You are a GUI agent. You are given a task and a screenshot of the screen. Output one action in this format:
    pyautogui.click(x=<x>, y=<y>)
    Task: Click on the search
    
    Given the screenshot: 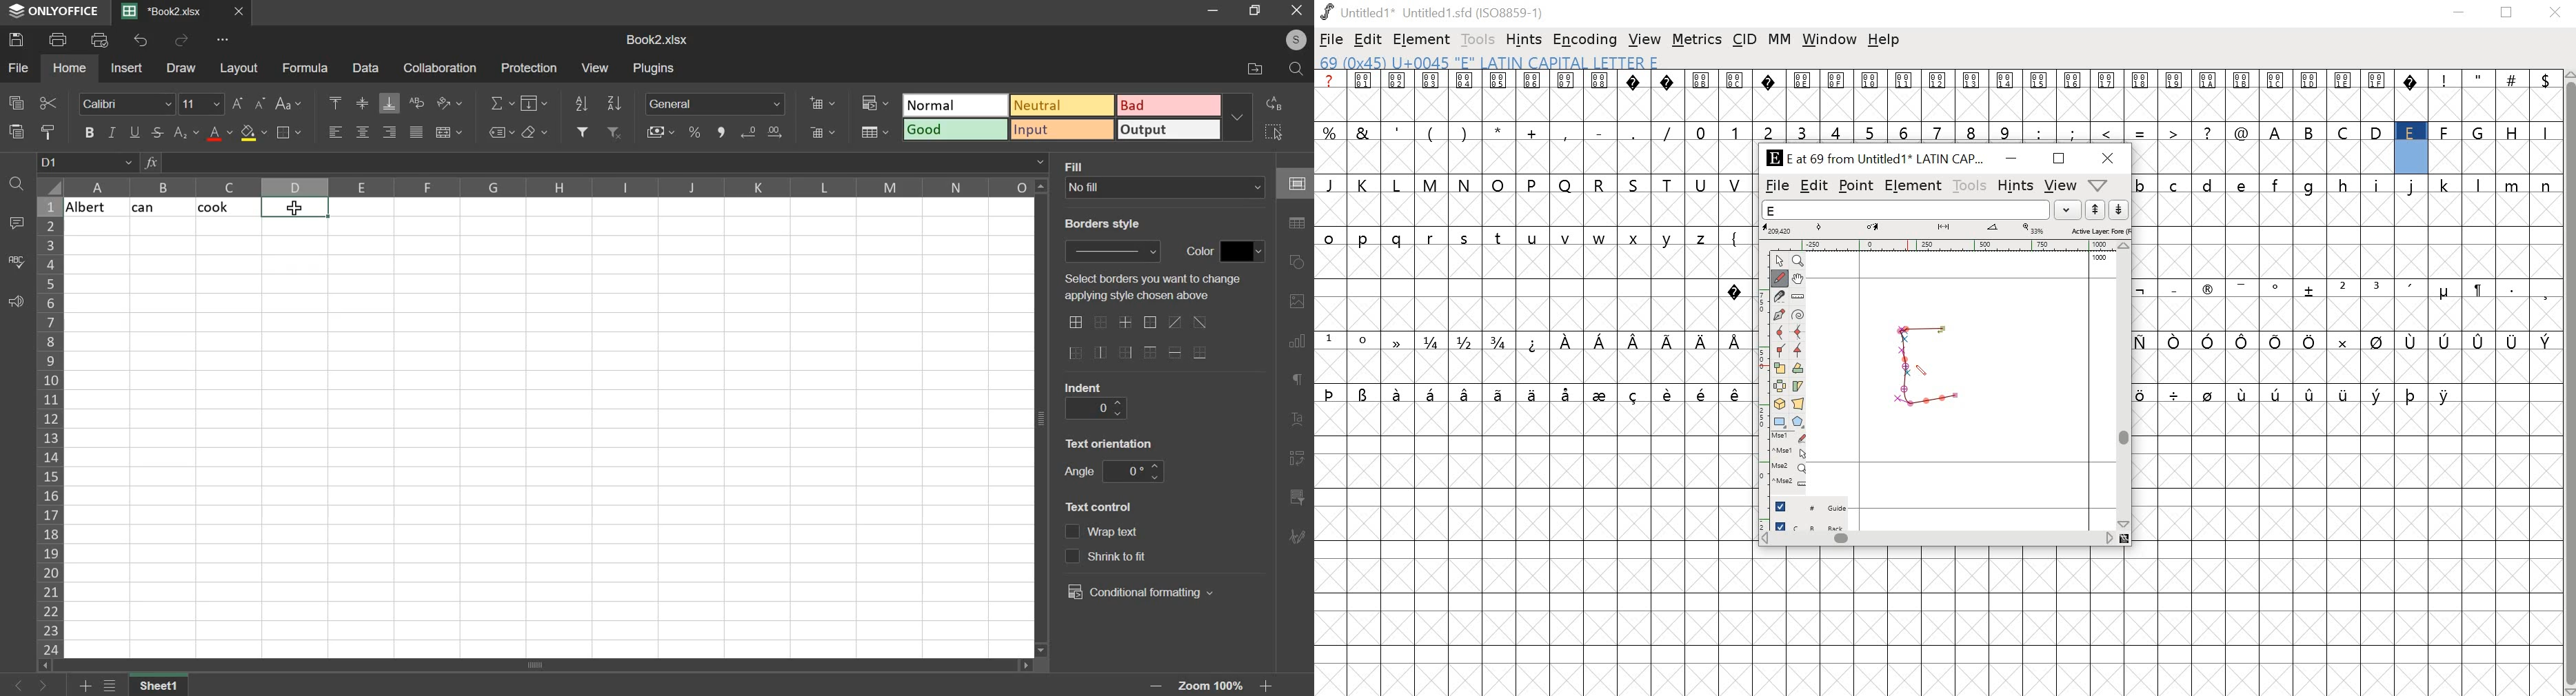 What is the action you would take?
    pyautogui.click(x=1299, y=69)
    